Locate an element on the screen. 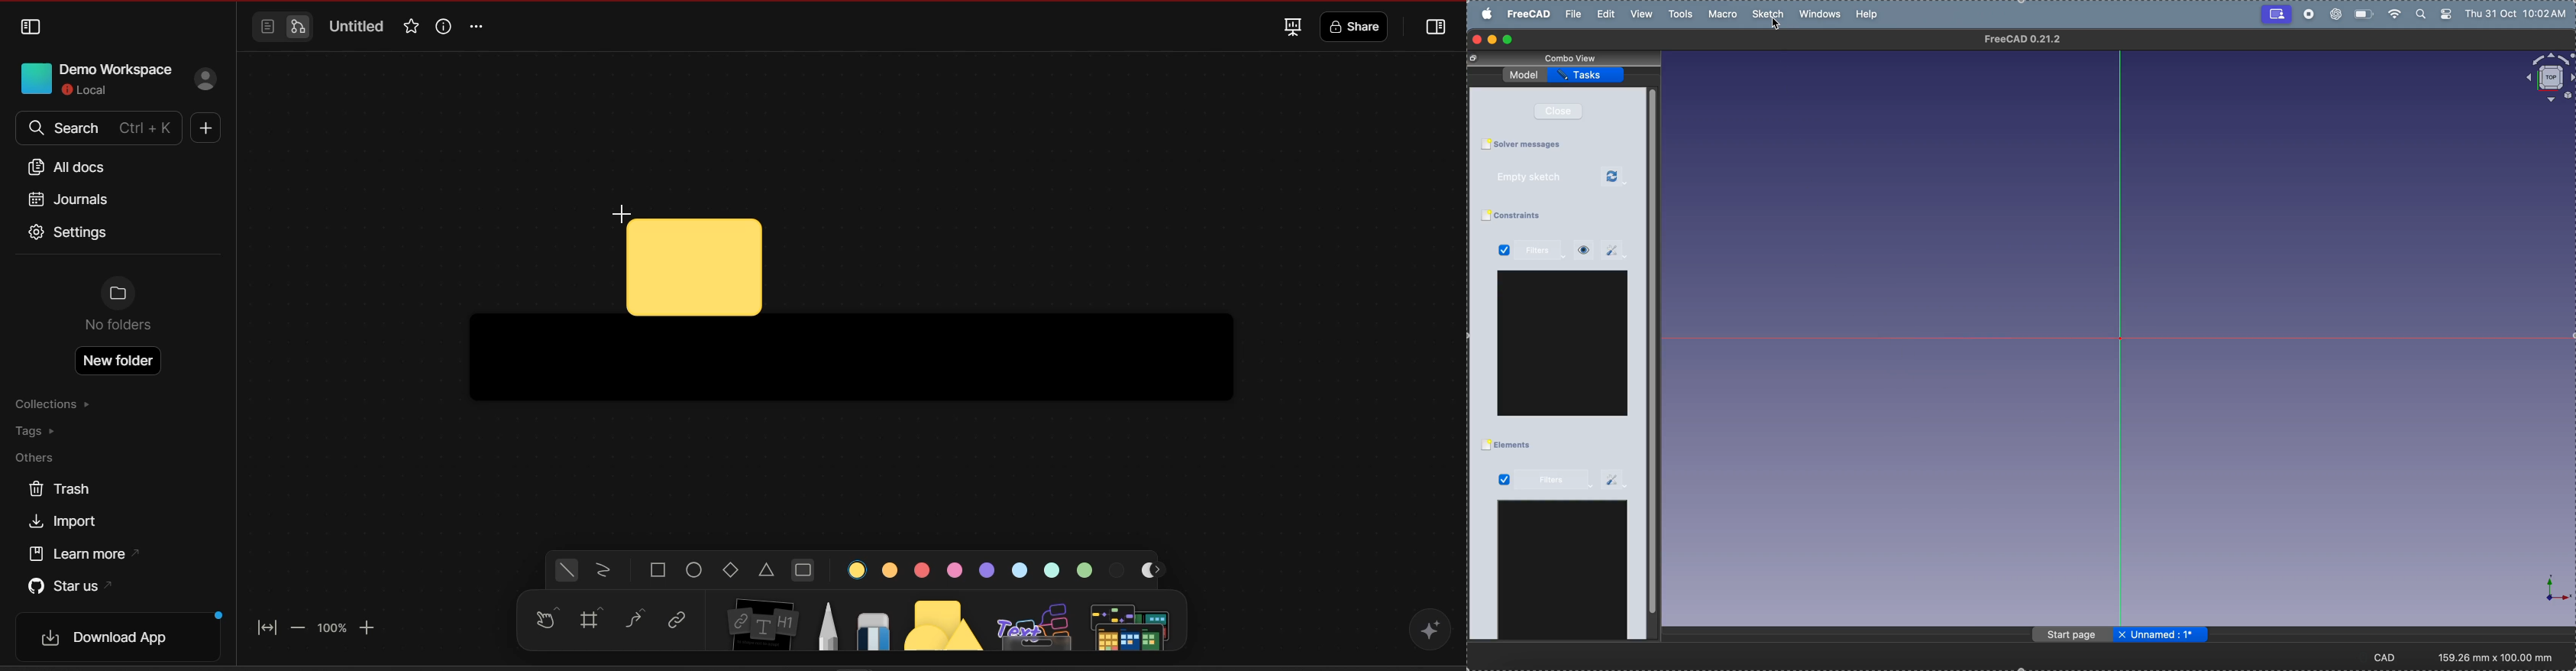 This screenshot has width=2576, height=672. sketch is located at coordinates (1770, 14).